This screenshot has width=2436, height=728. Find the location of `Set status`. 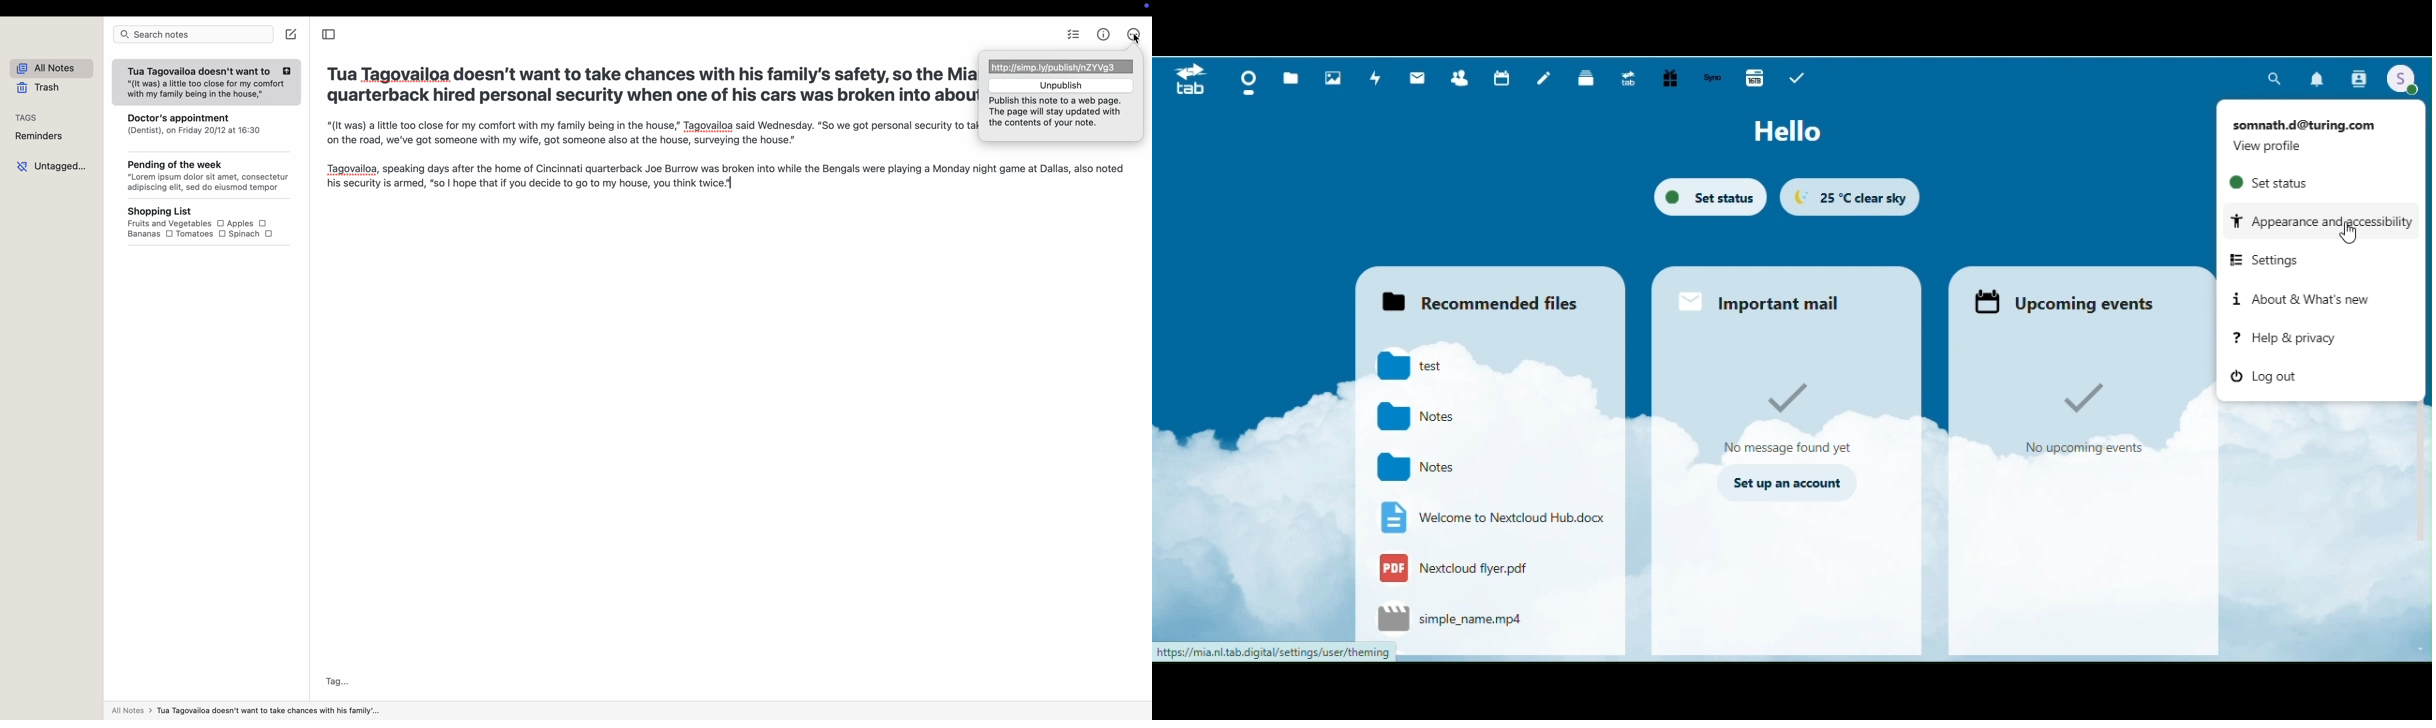

Set status is located at coordinates (2270, 184).